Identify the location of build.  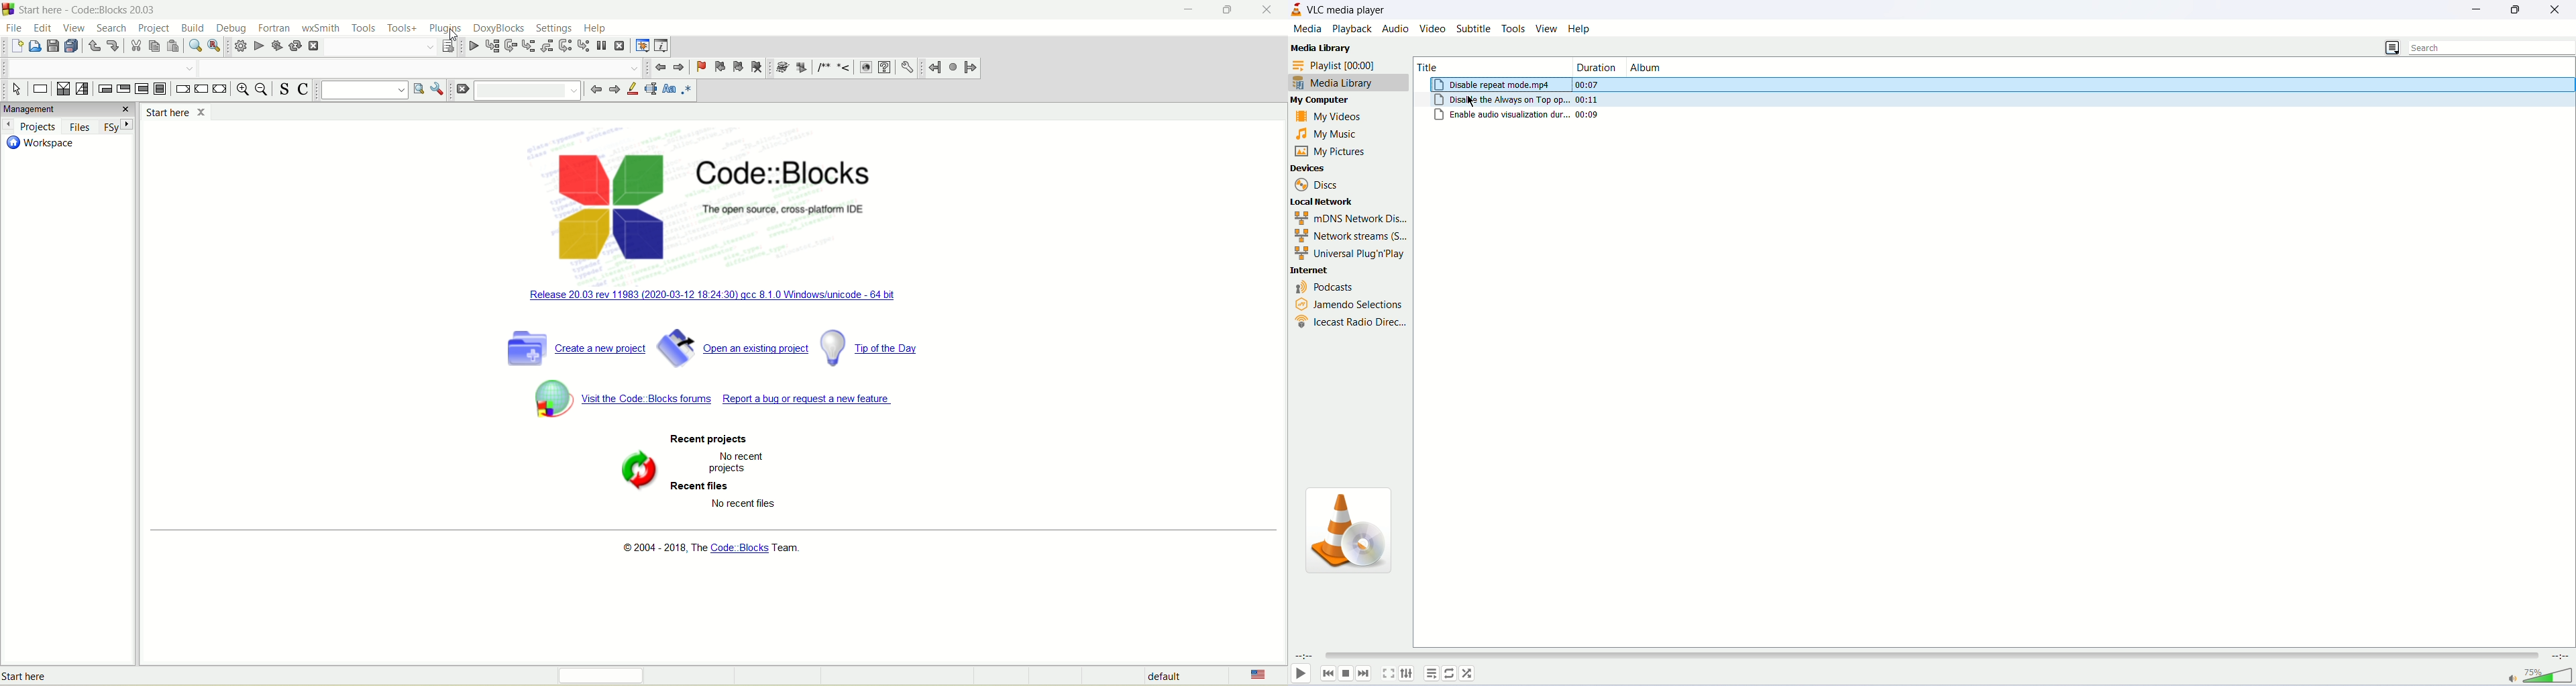
(238, 47).